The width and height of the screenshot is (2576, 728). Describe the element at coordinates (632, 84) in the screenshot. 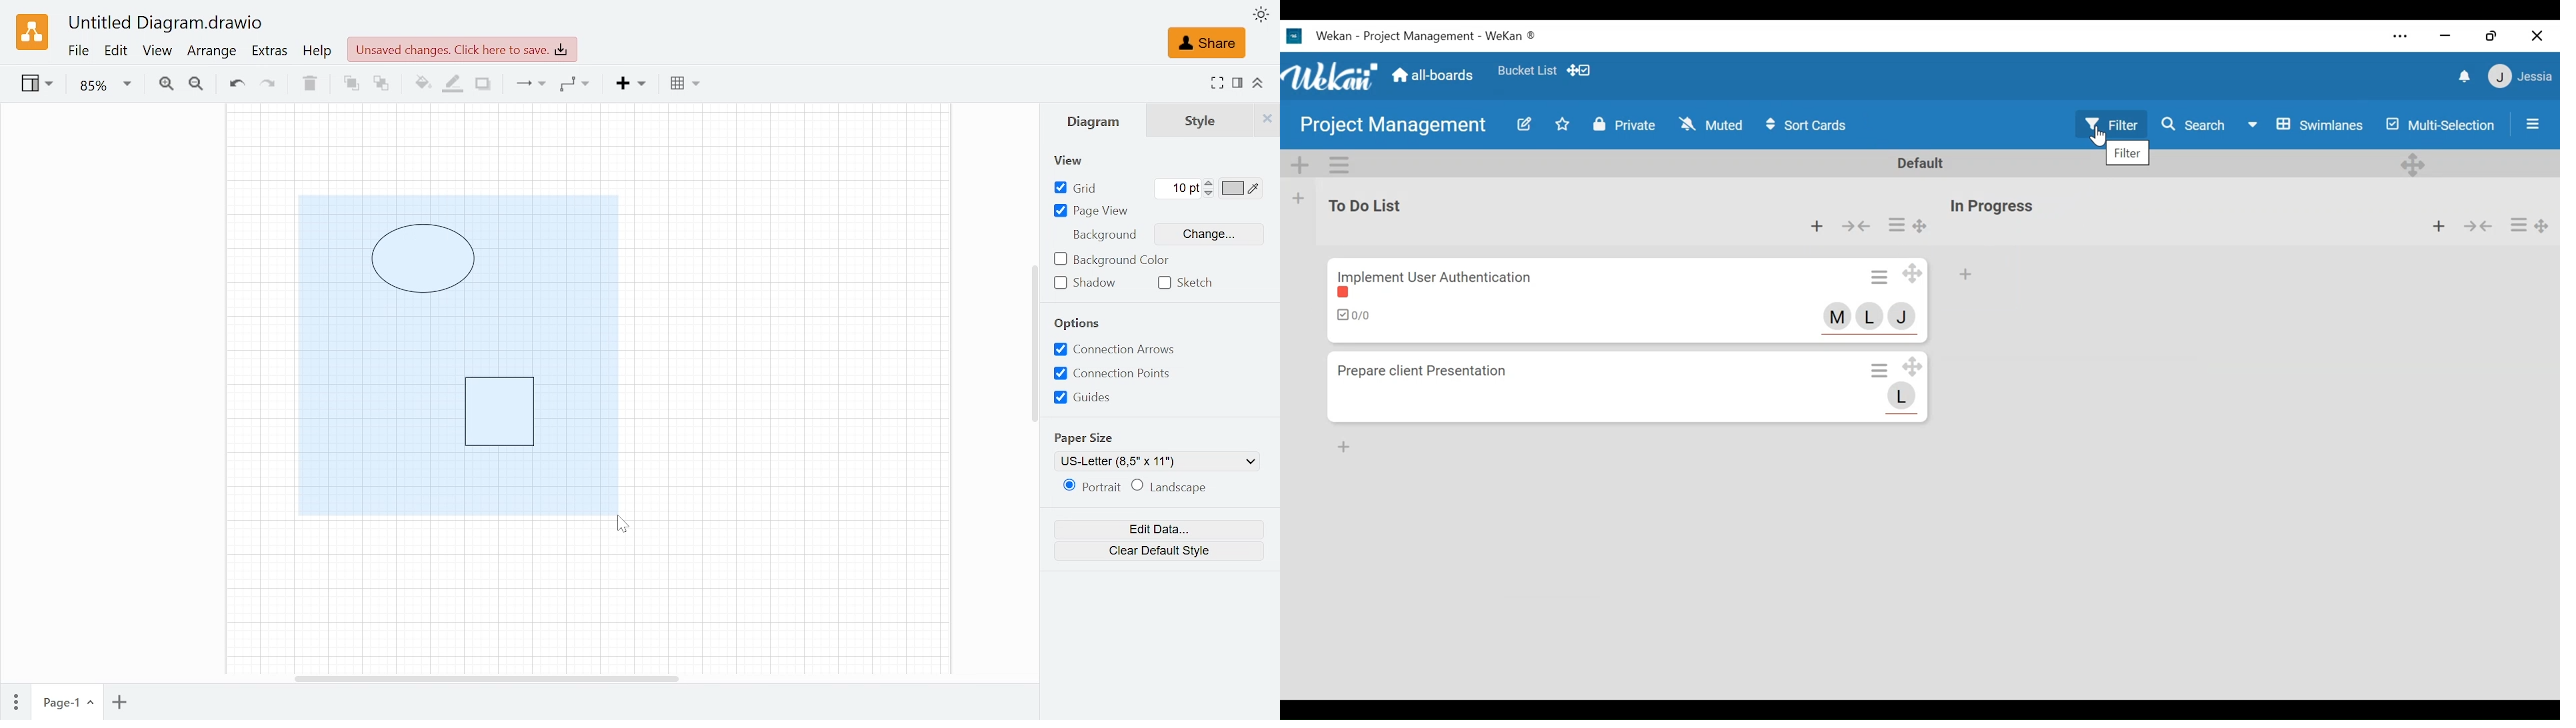

I see `Insert` at that location.